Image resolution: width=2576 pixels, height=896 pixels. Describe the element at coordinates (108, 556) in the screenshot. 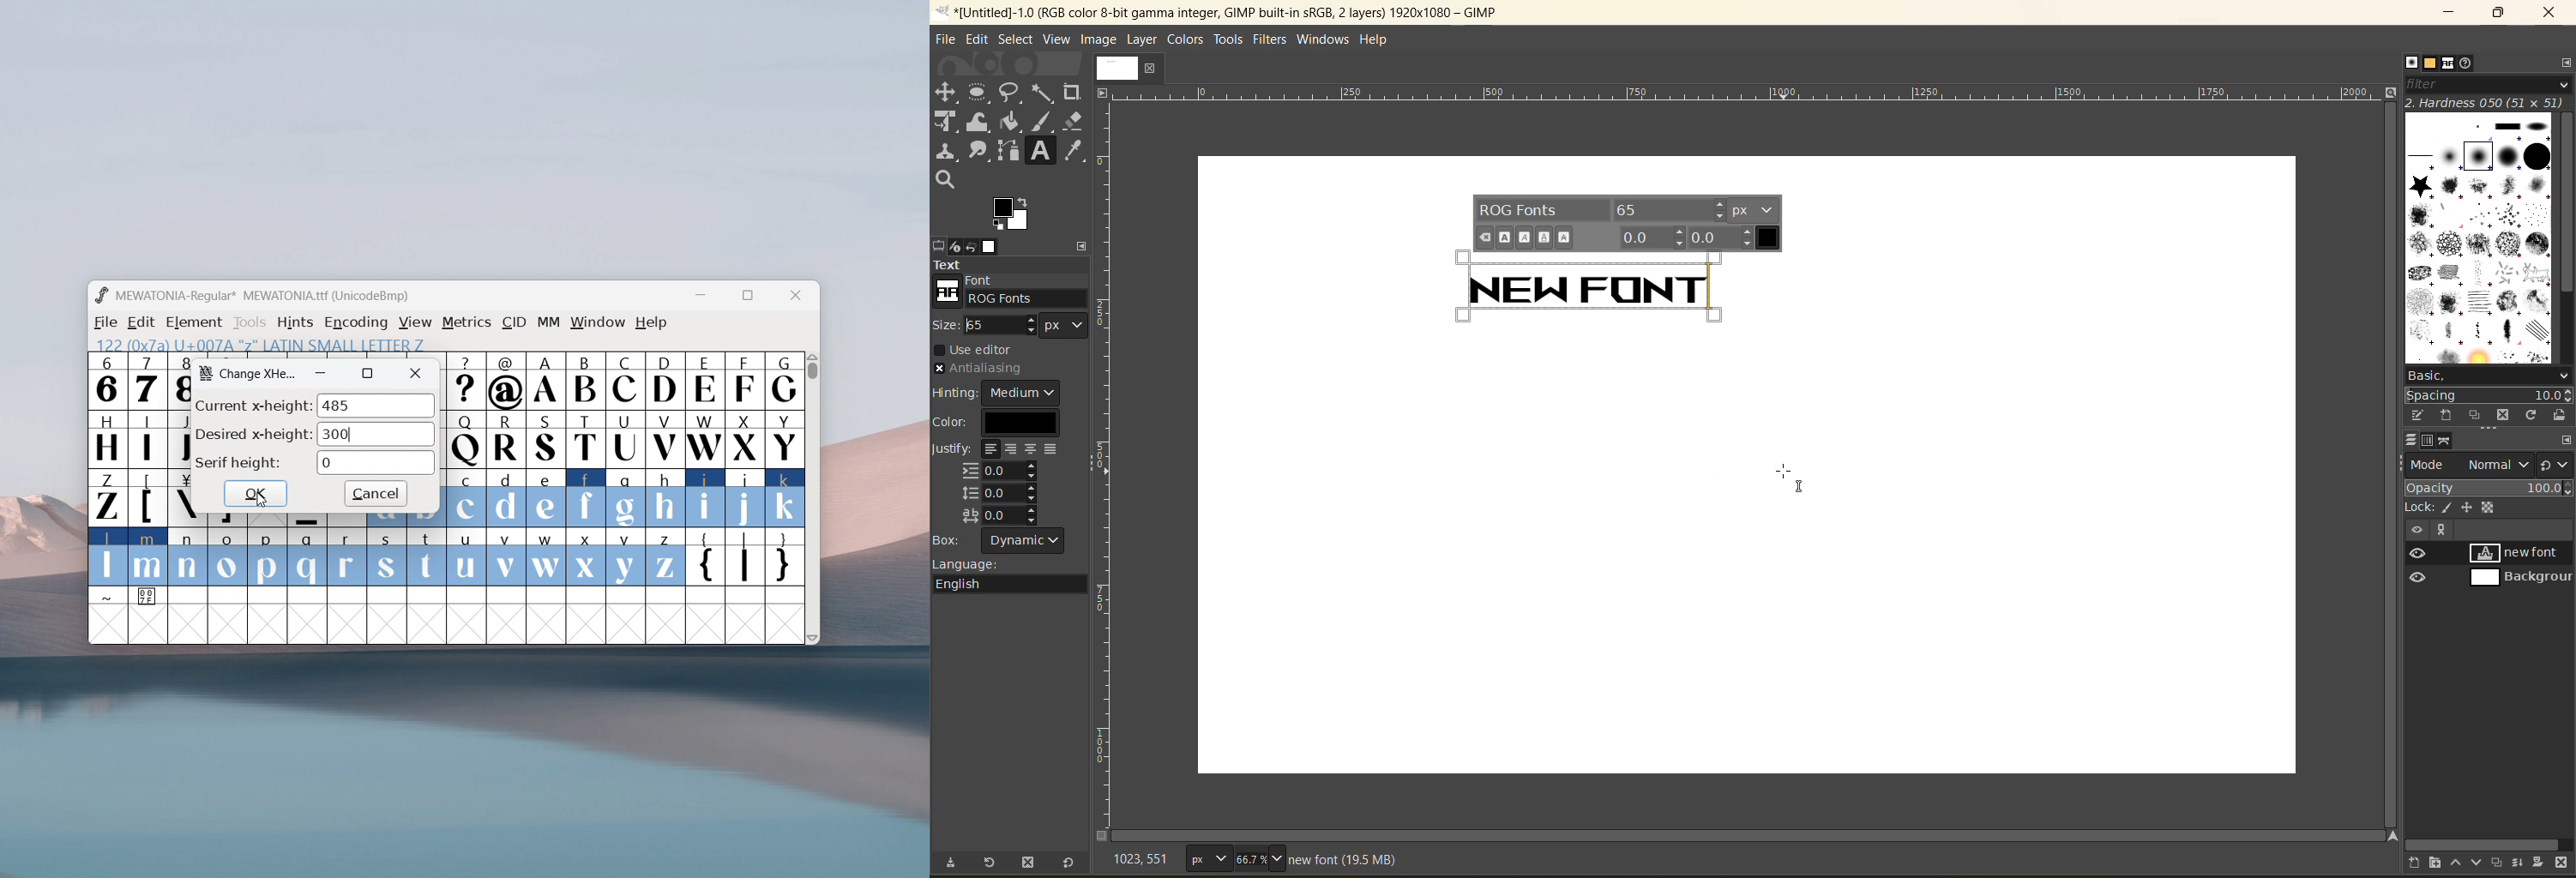

I see `l` at that location.